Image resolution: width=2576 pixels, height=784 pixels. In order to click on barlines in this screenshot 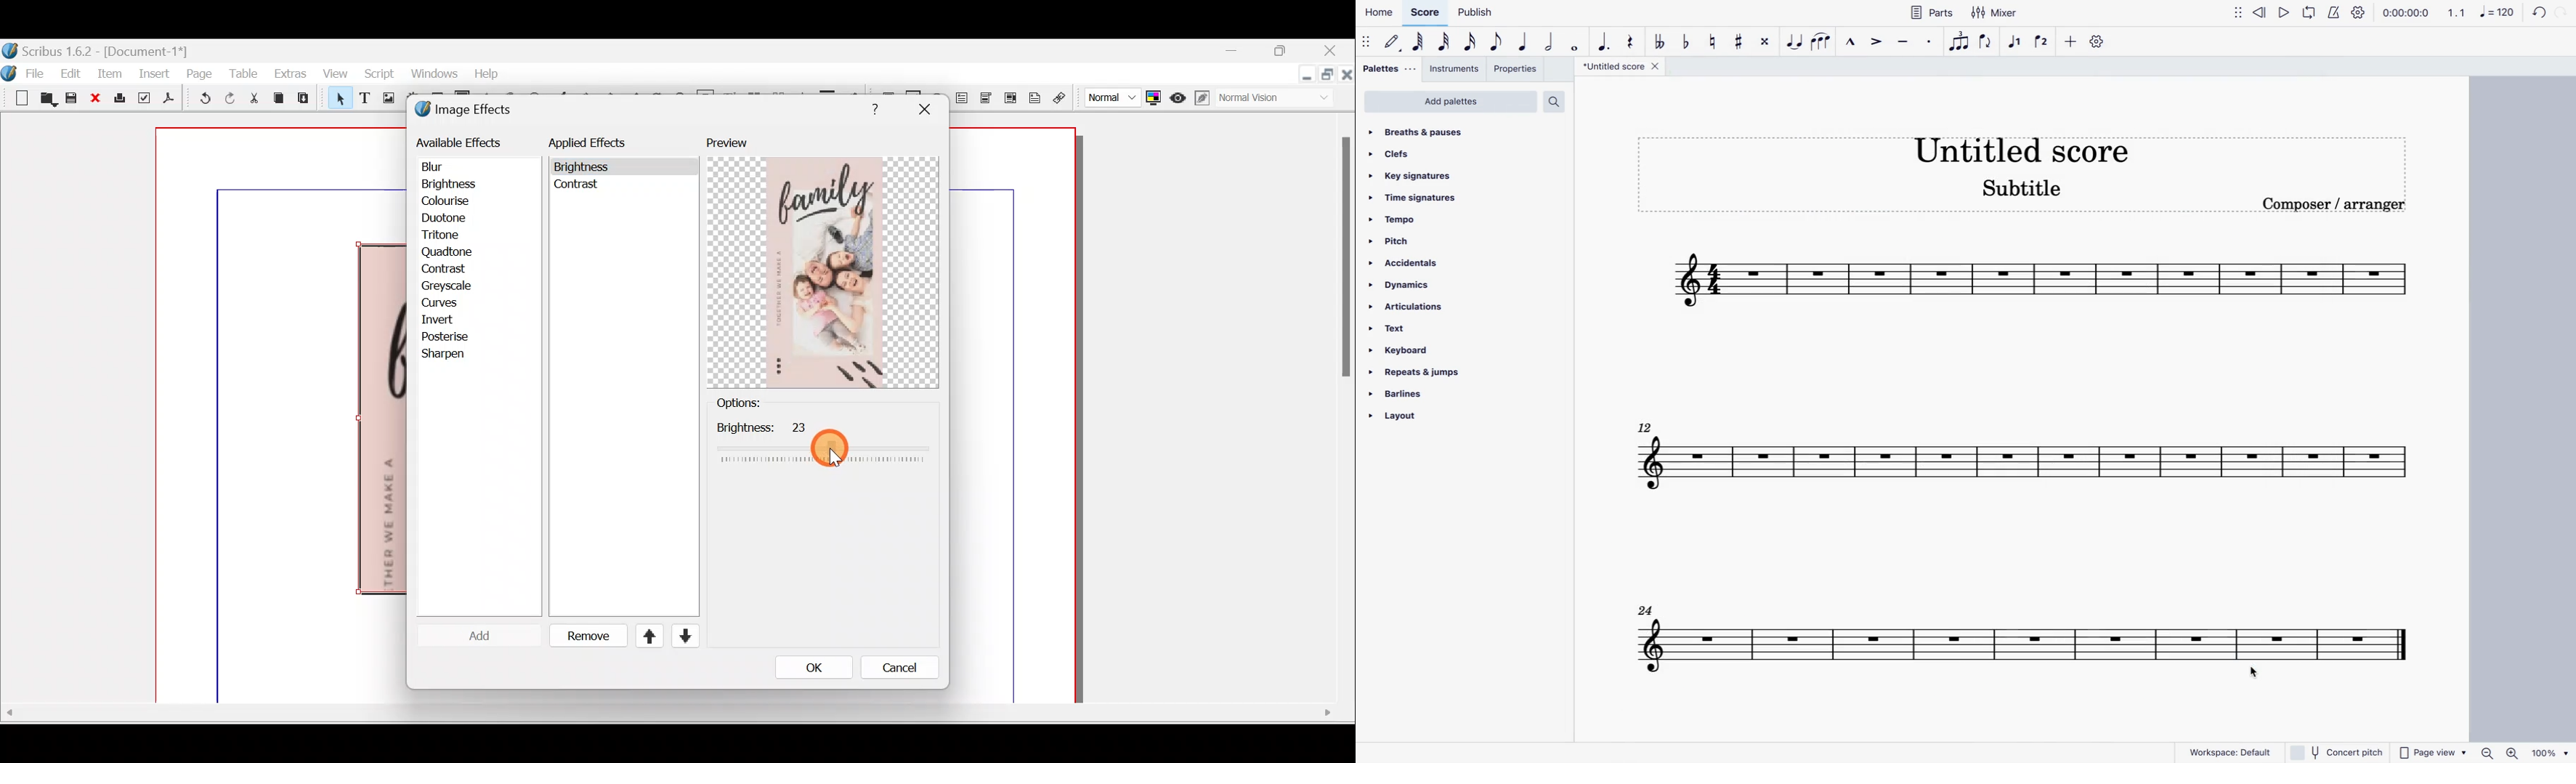, I will do `click(1398, 394)`.